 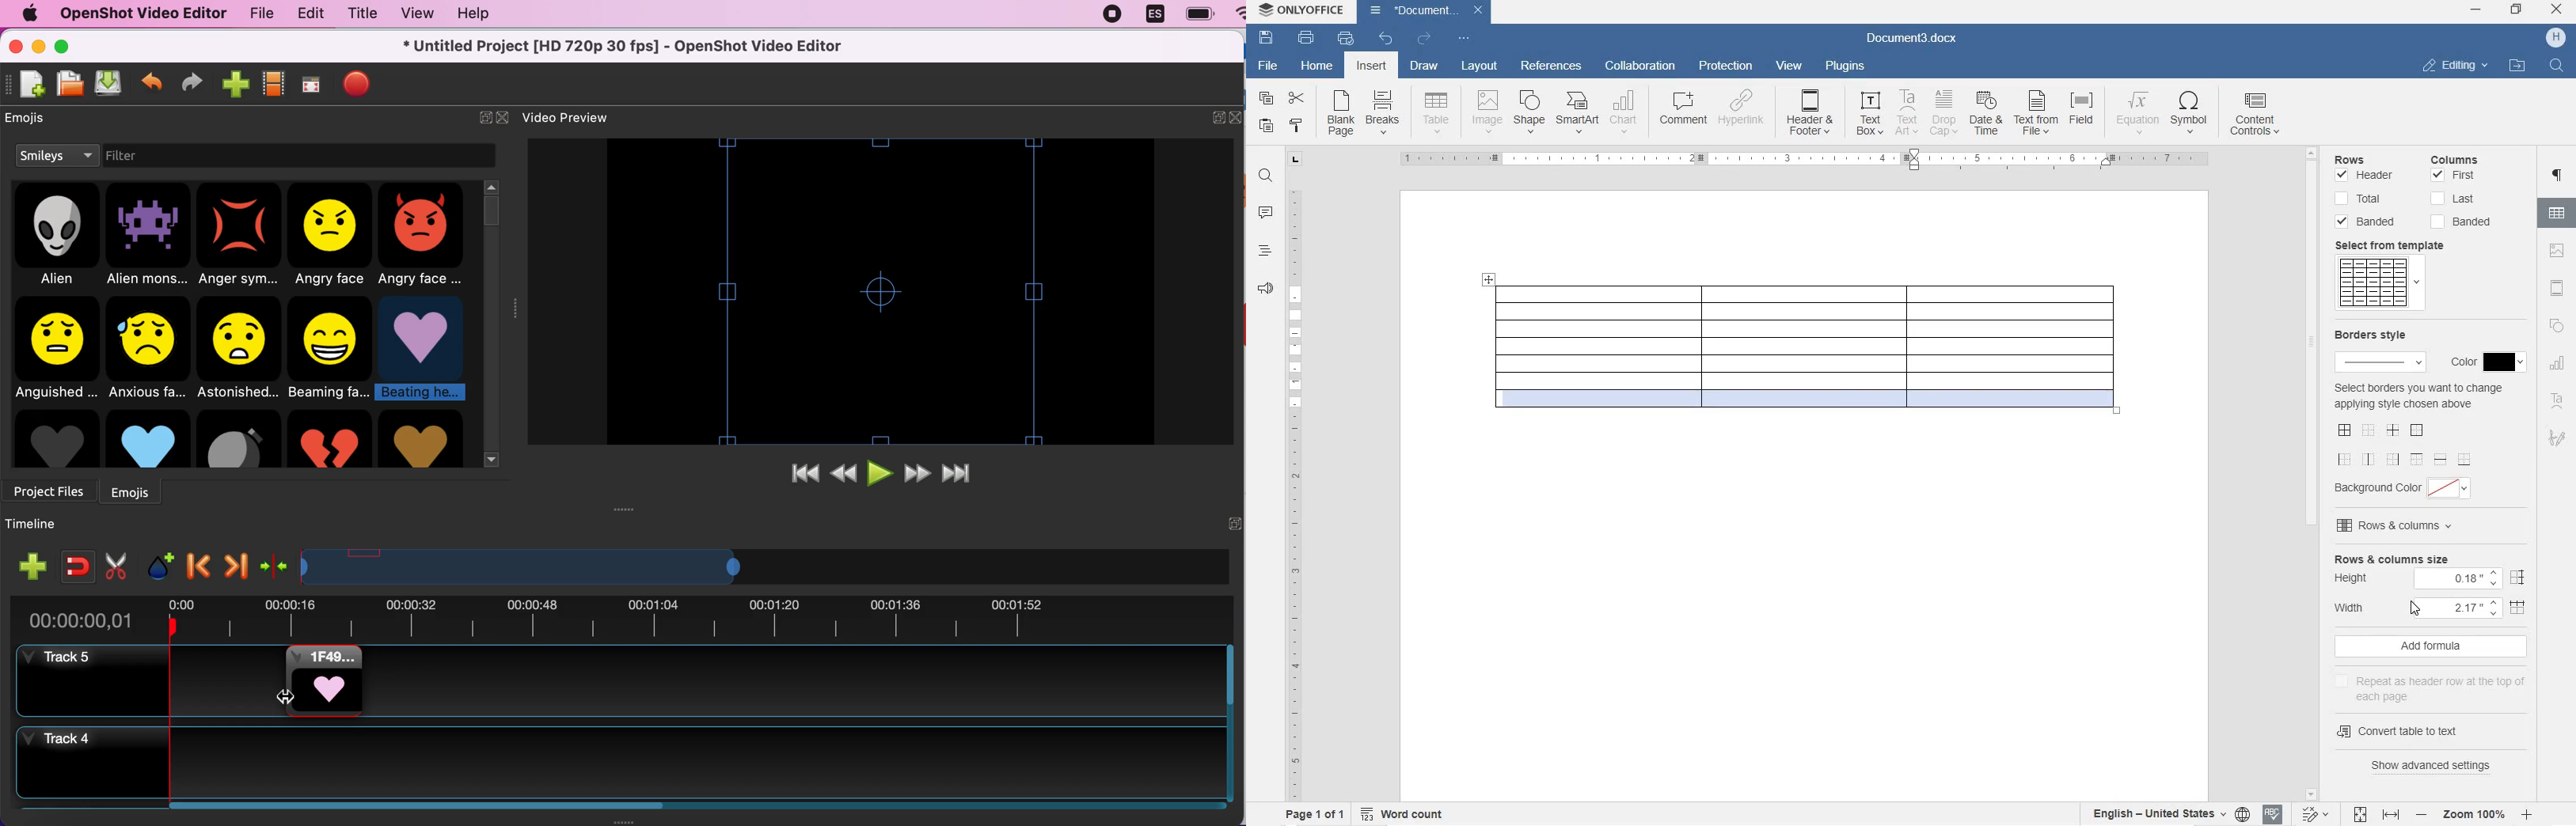 What do you see at coordinates (1945, 113) in the screenshot?
I see `DROP CAP` at bounding box center [1945, 113].